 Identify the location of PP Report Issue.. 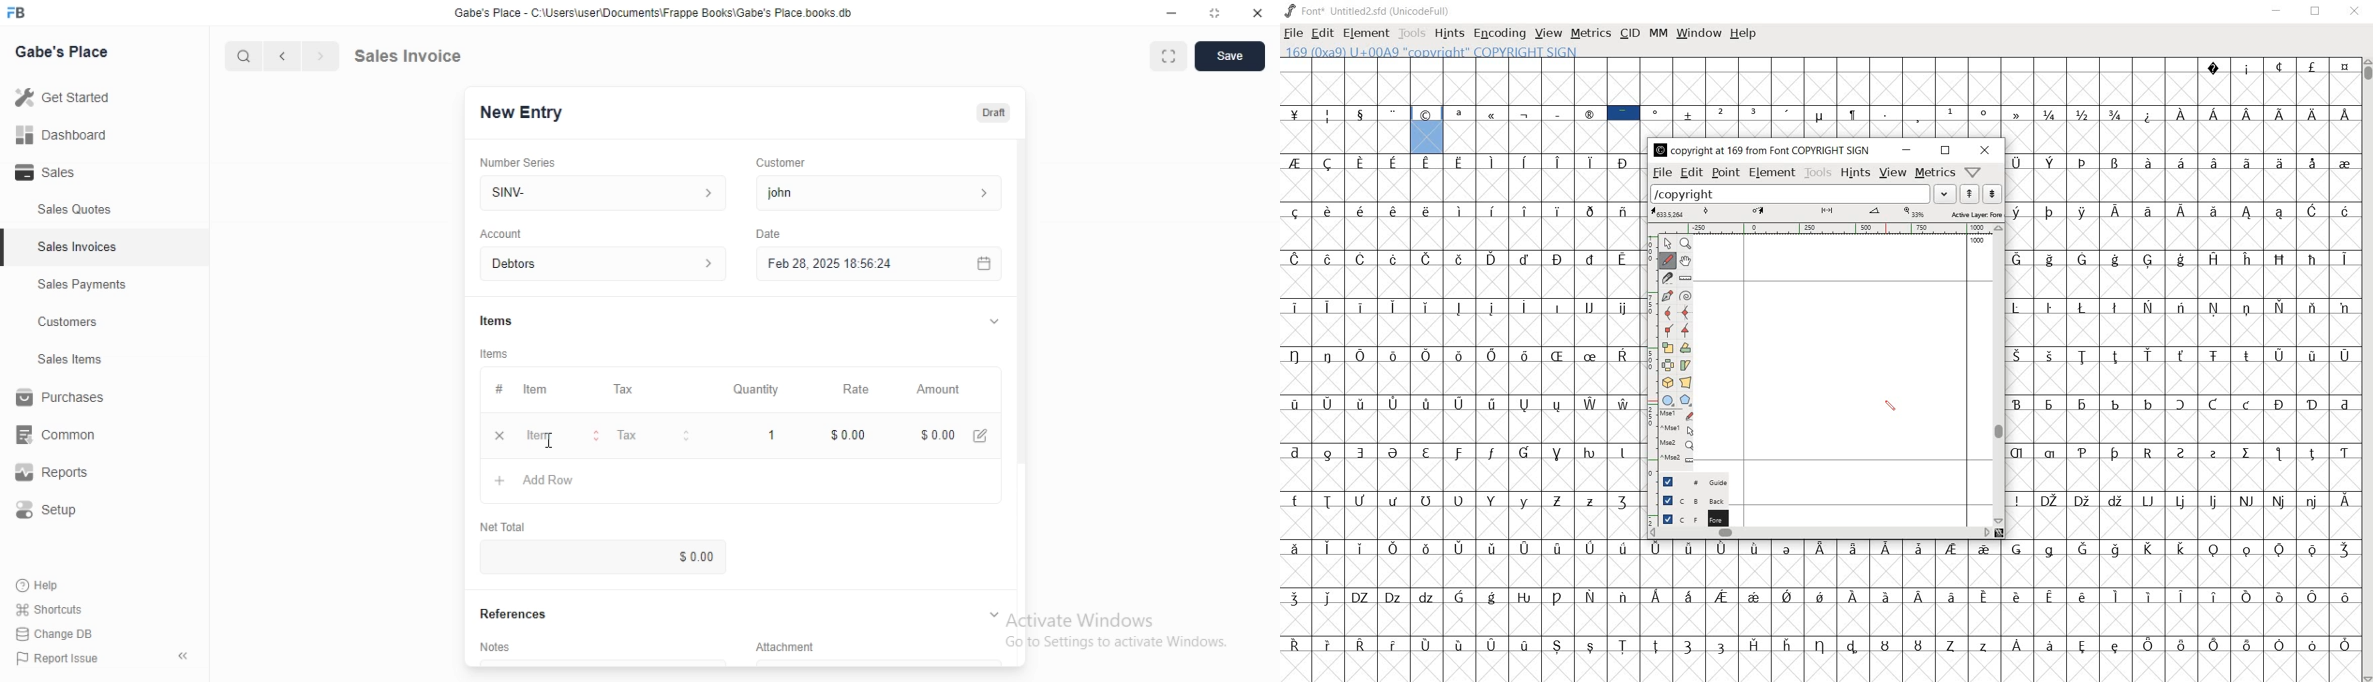
(64, 662).